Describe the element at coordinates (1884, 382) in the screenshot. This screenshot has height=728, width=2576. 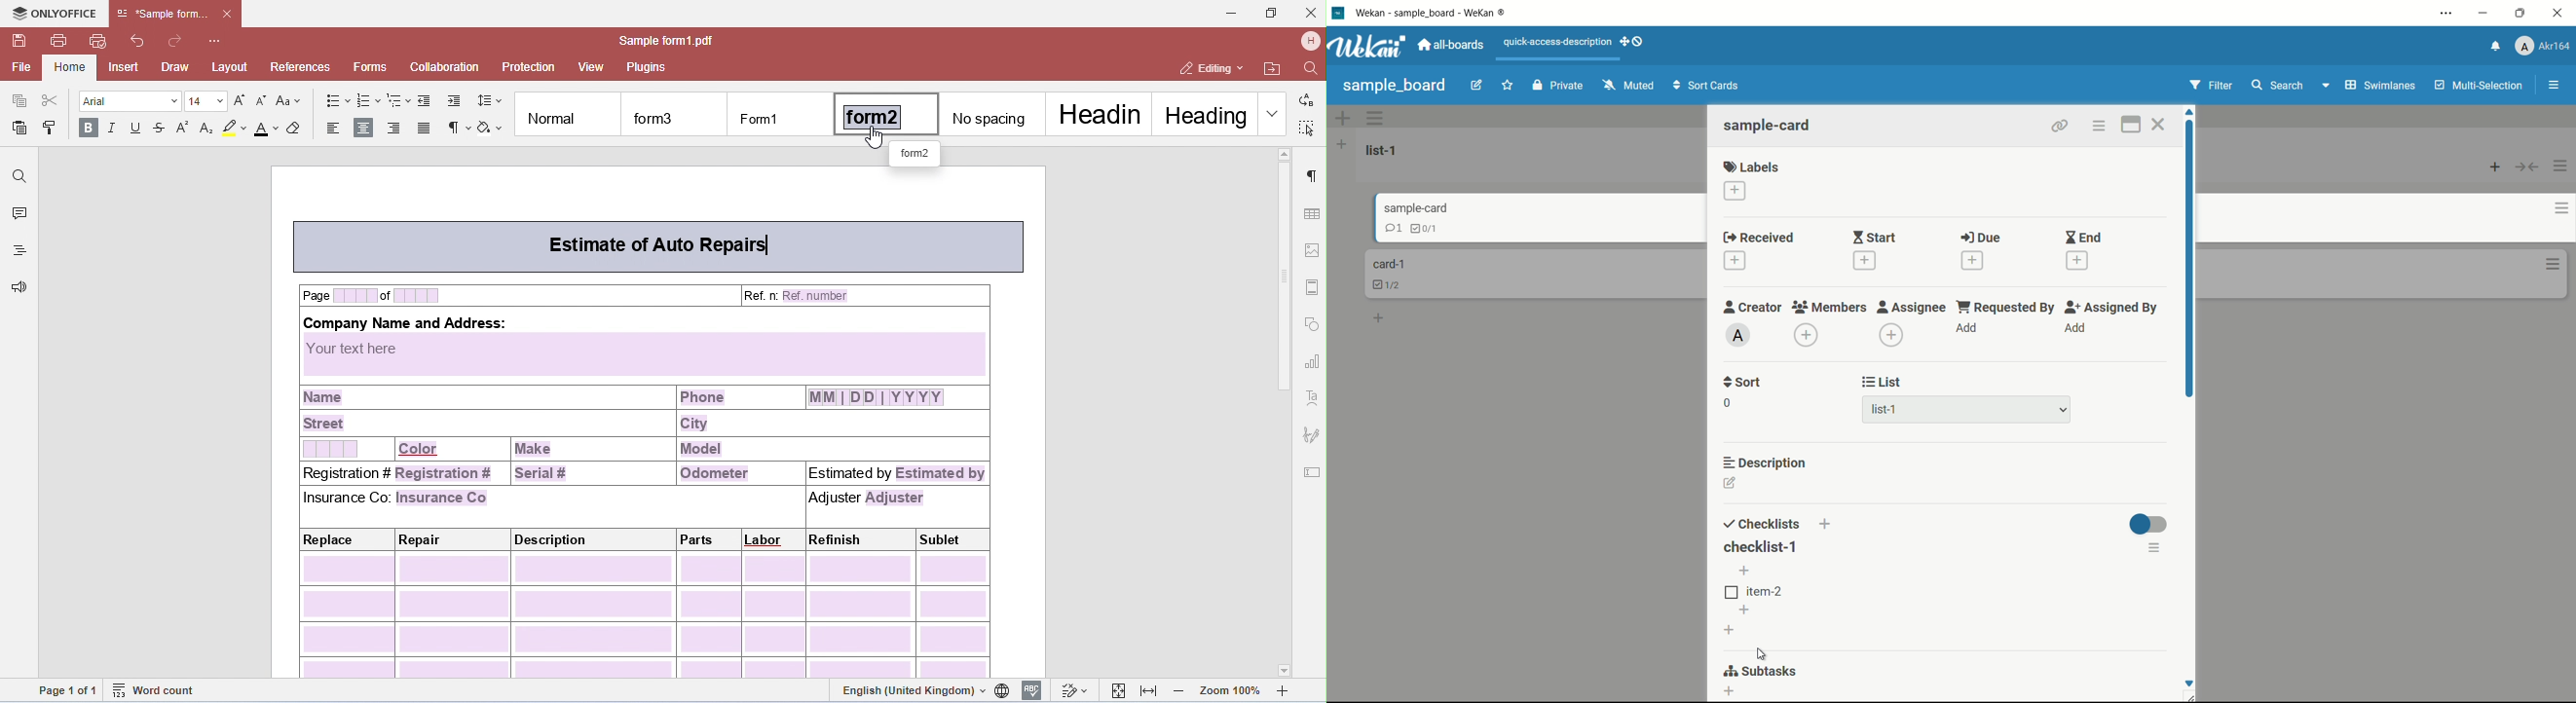
I see `list` at that location.